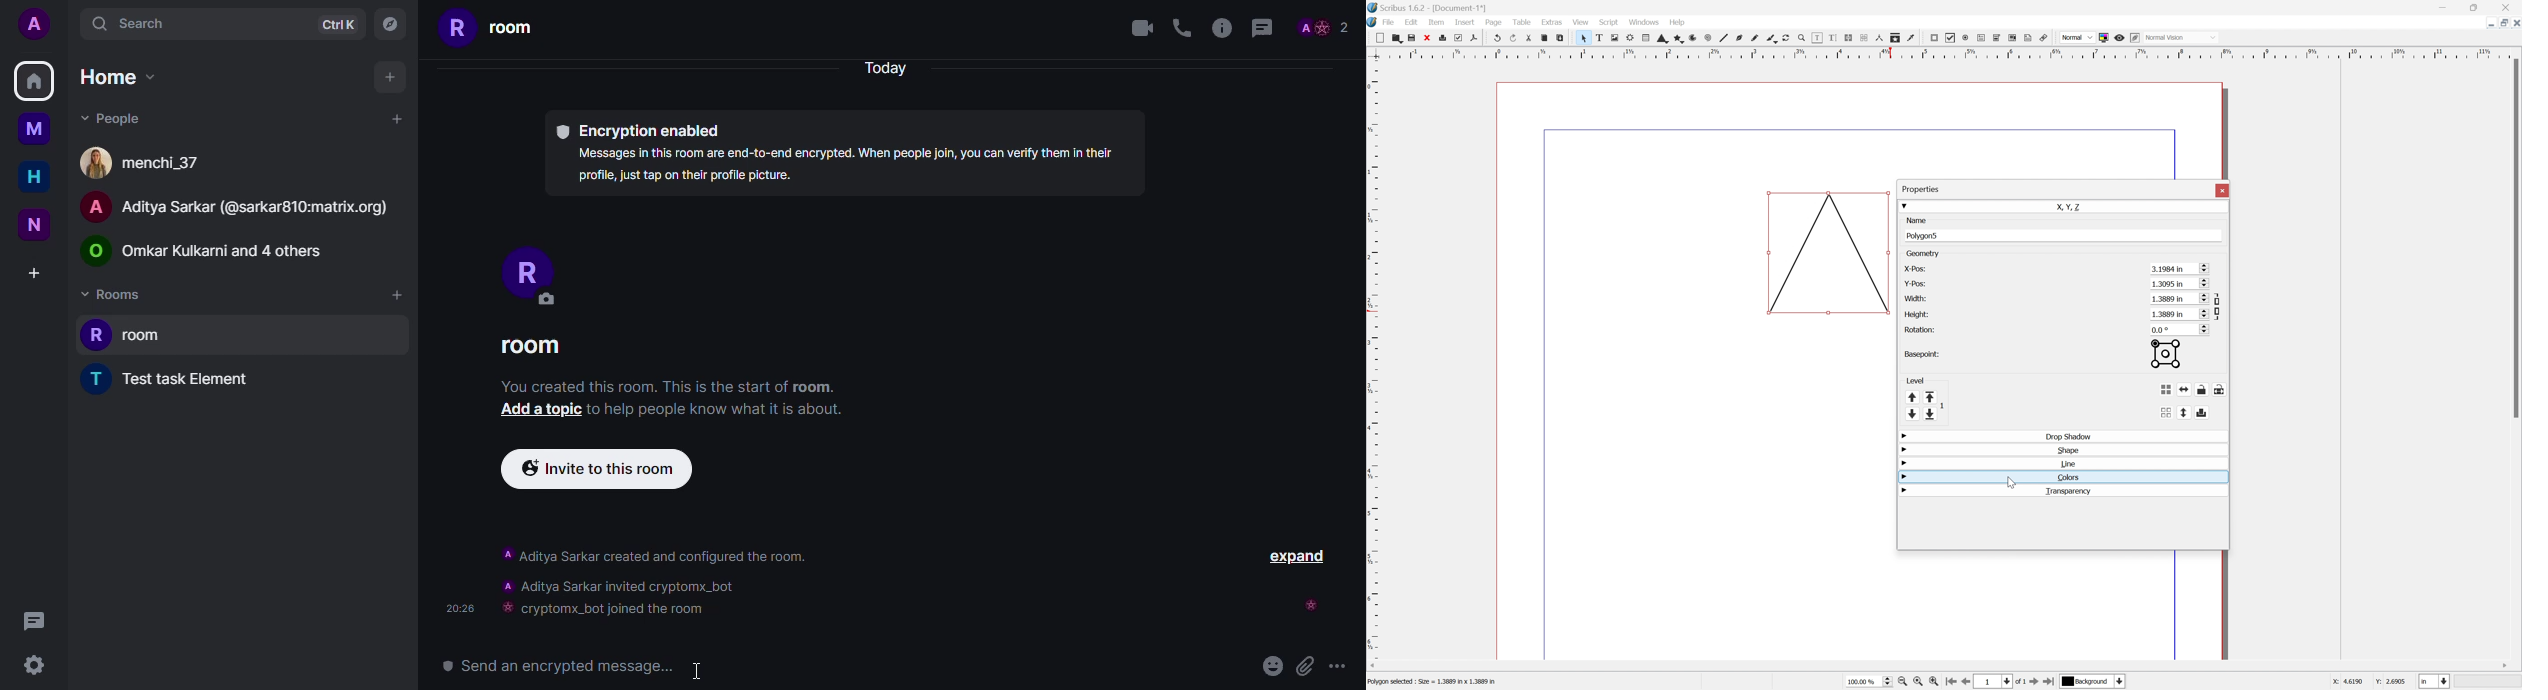 The width and height of the screenshot is (2548, 700). Describe the element at coordinates (2168, 298) in the screenshot. I see `1.3889 in` at that location.